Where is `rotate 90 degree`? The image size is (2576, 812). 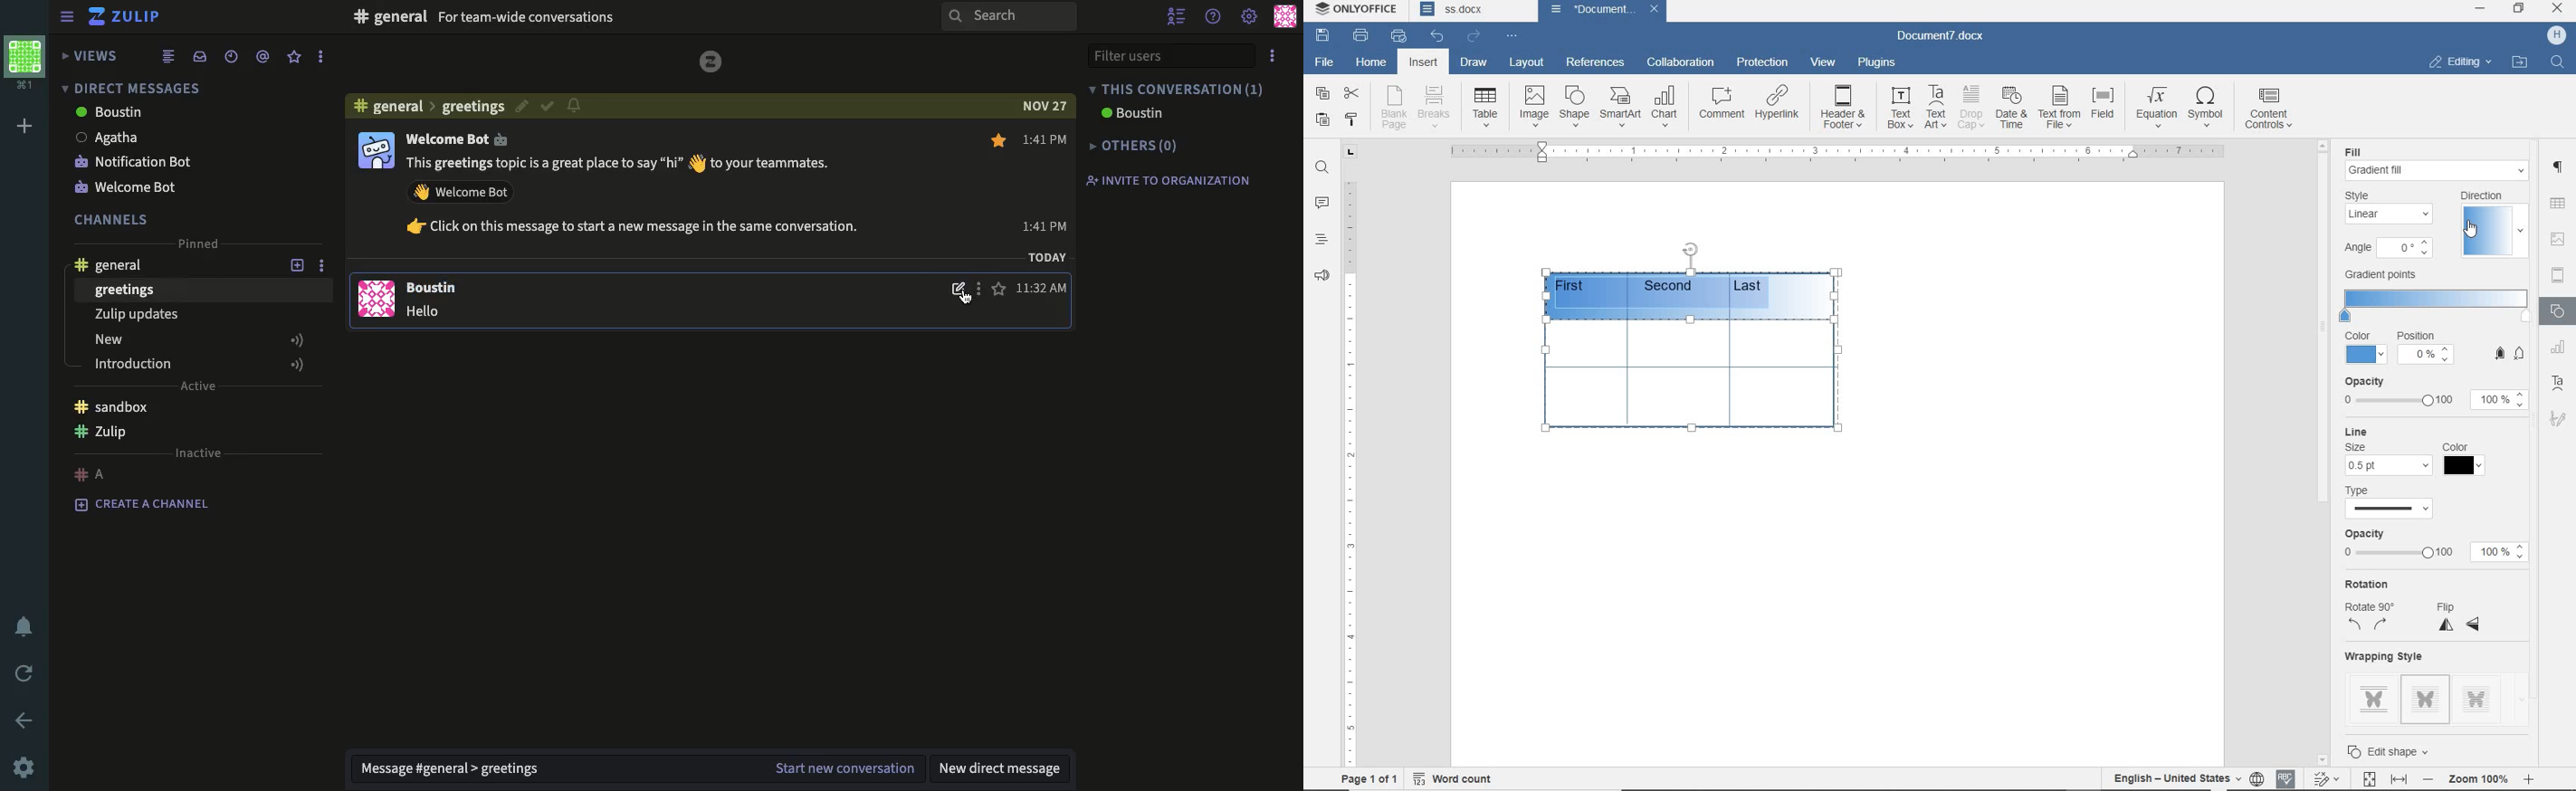 rotate 90 degree is located at coordinates (2380, 618).